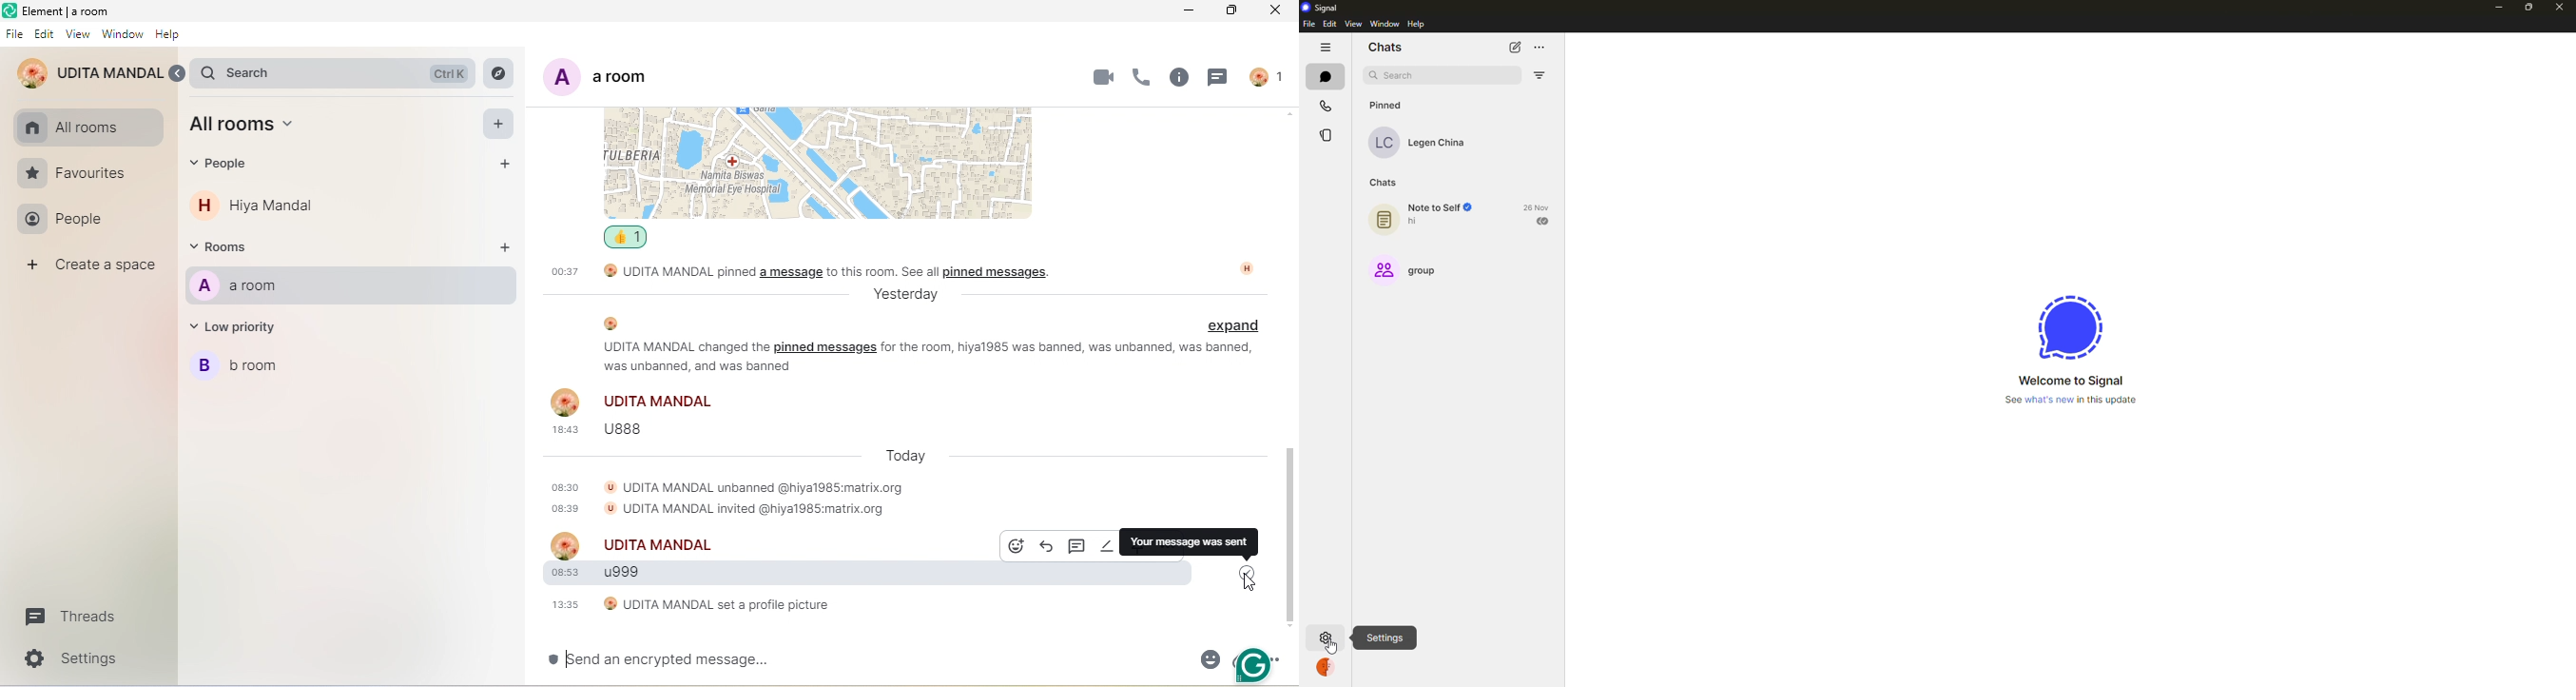 This screenshot has width=2576, height=700. I want to click on stories, so click(1328, 136).